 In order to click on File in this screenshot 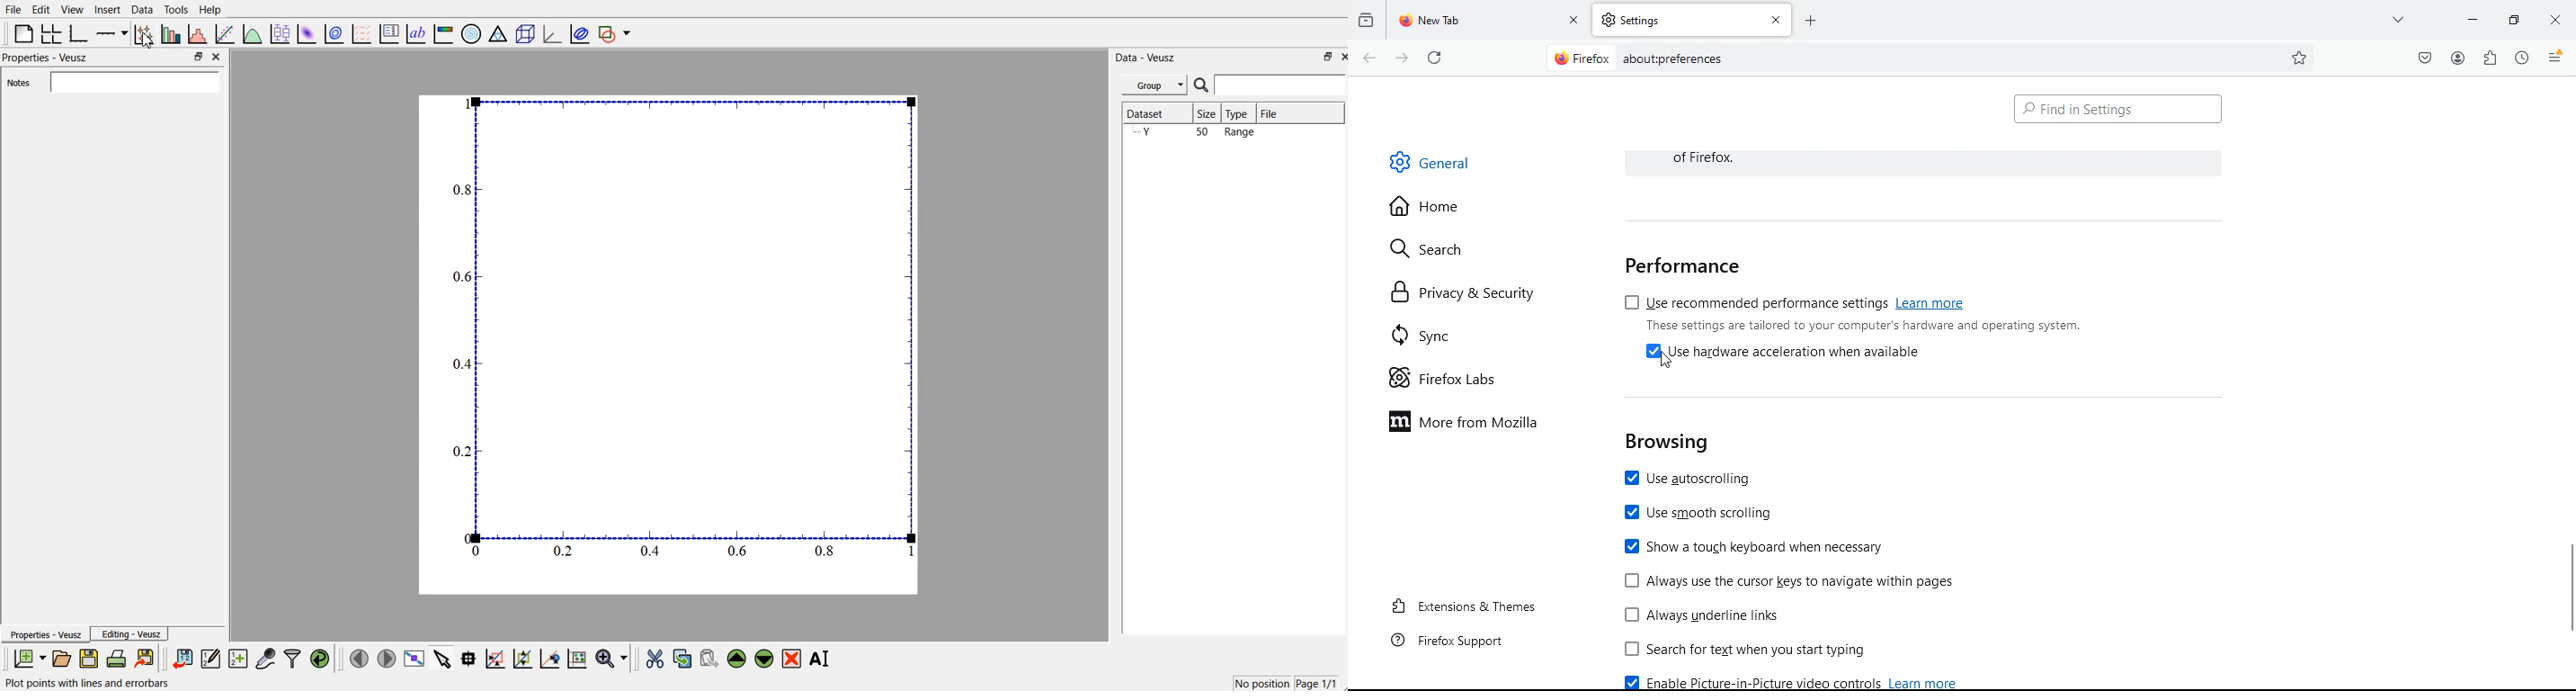, I will do `click(14, 8)`.